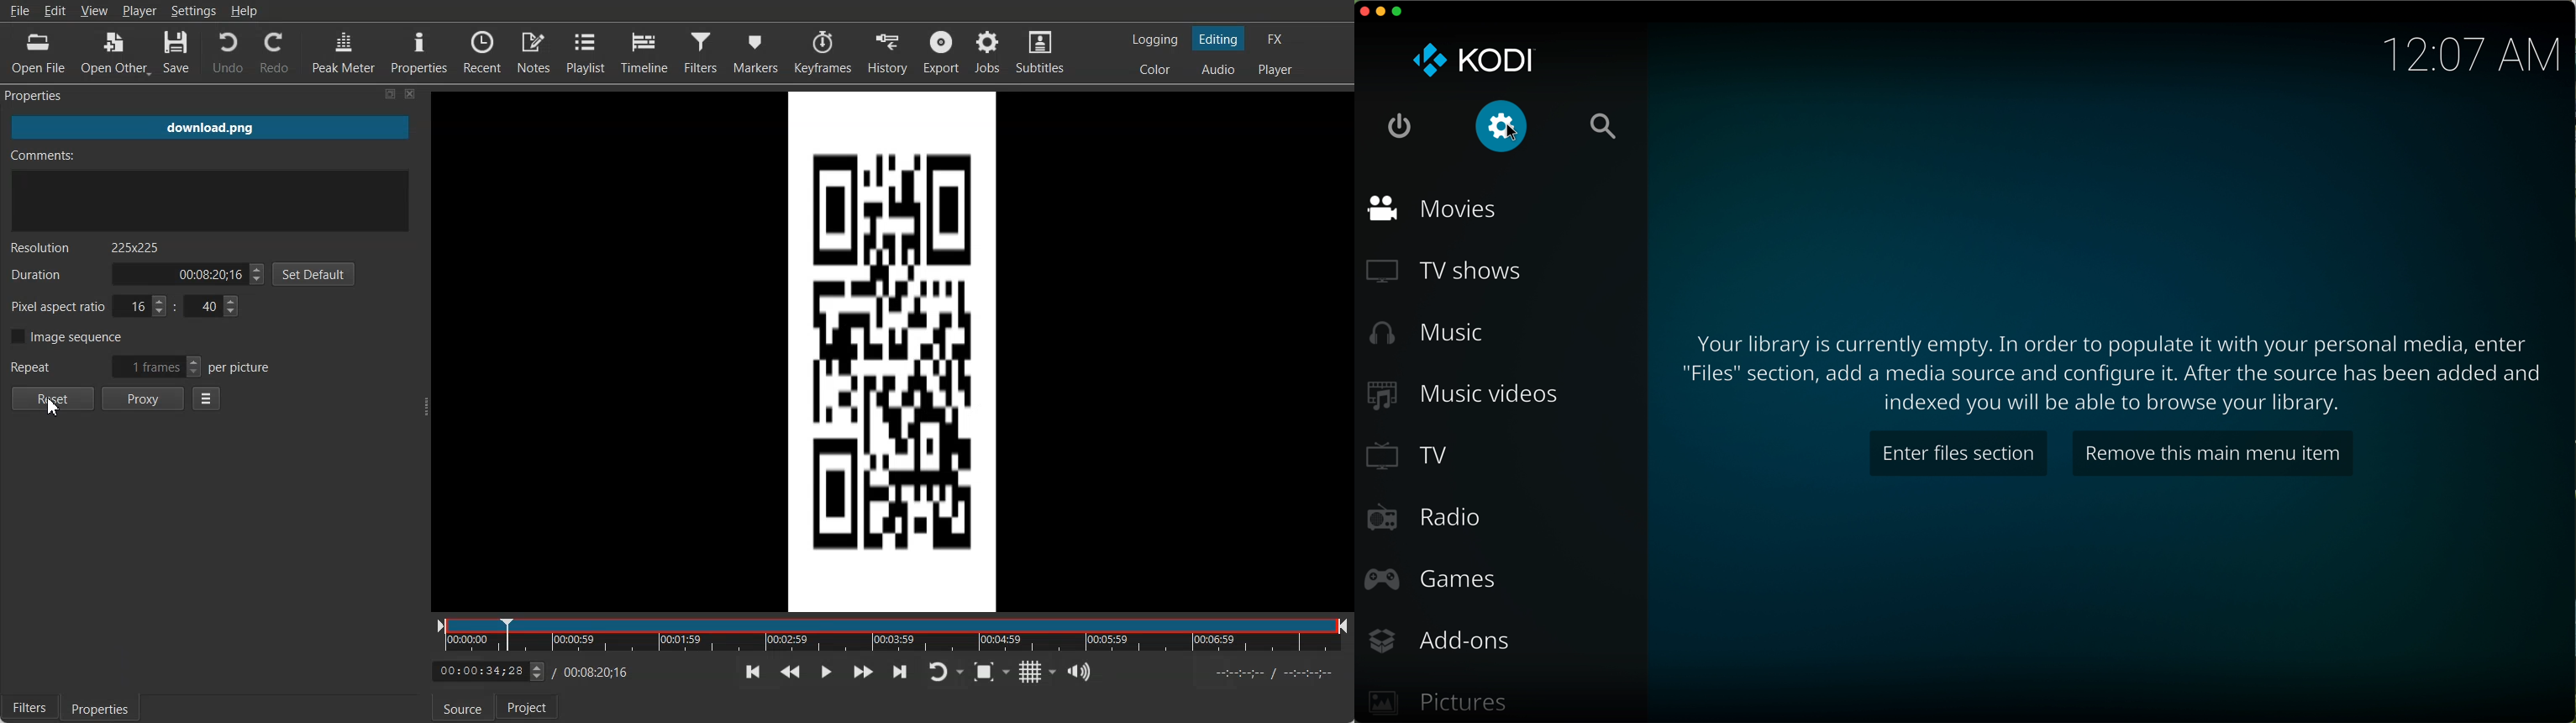 This screenshot has width=2576, height=728. I want to click on click on settings, so click(1502, 127).